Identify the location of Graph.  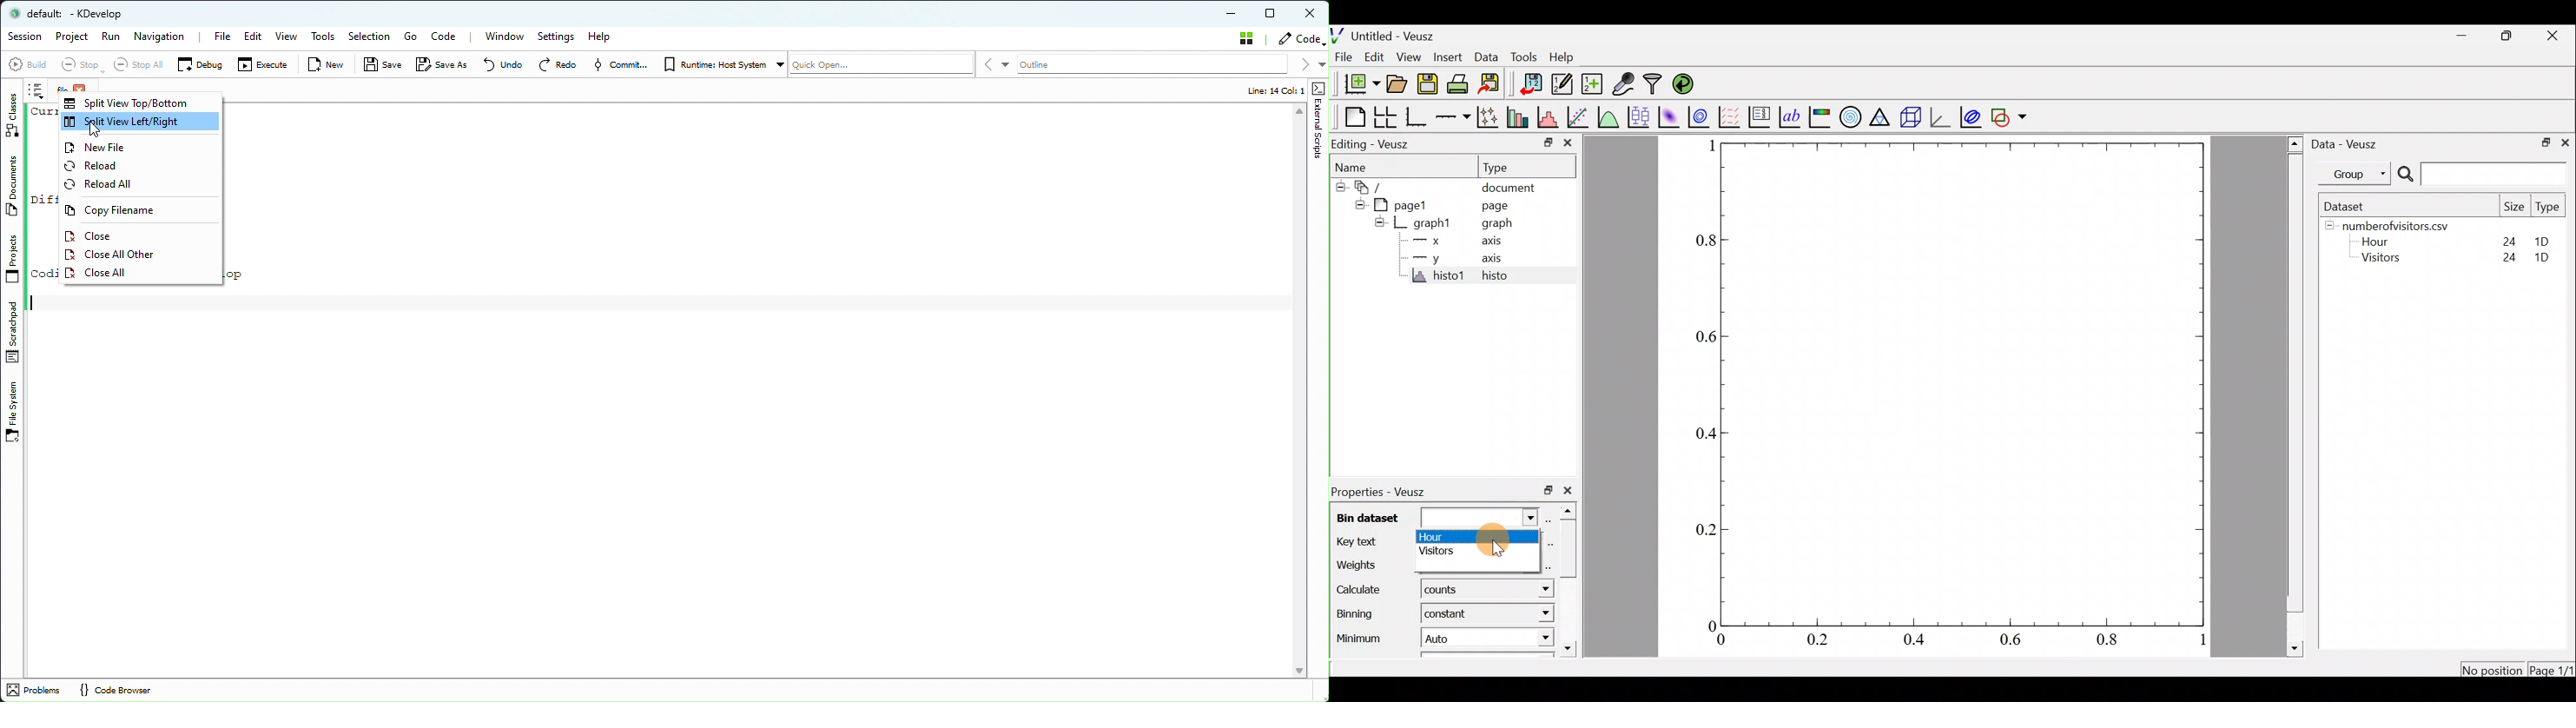
(1961, 384).